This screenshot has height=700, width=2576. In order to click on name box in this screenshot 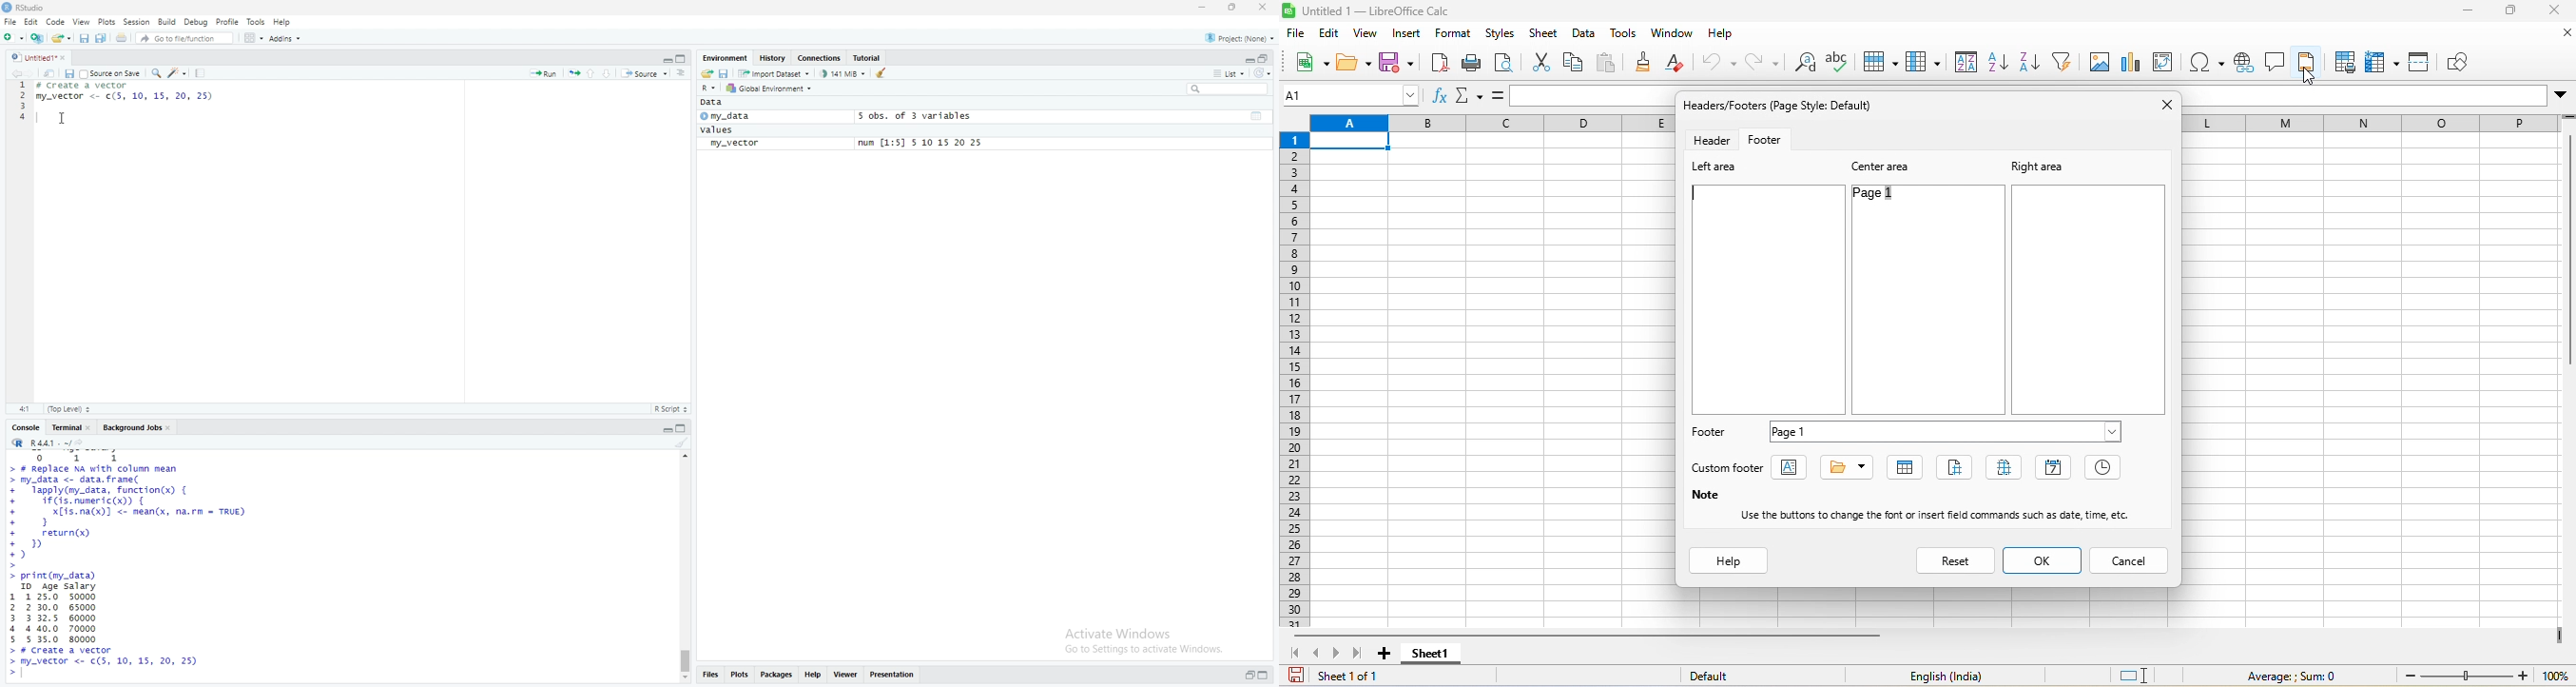, I will do `click(1352, 95)`.